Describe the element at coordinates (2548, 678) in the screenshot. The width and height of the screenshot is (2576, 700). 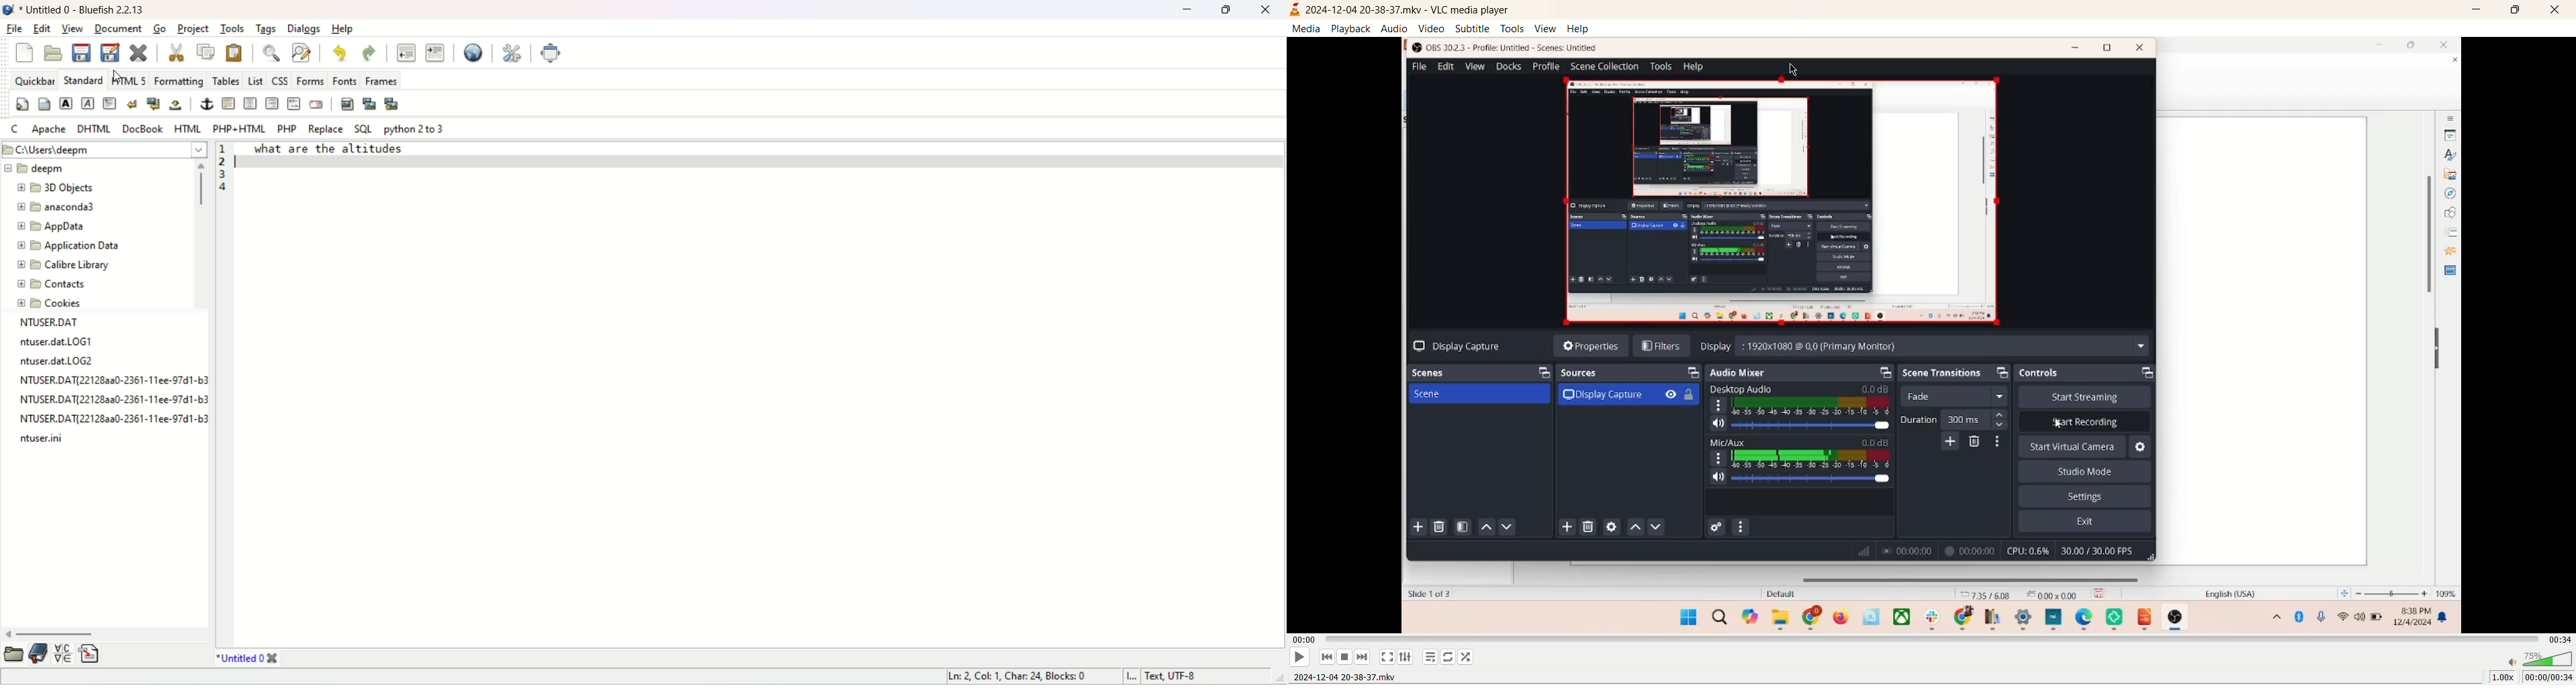
I see `elapsed and remaining time` at that location.